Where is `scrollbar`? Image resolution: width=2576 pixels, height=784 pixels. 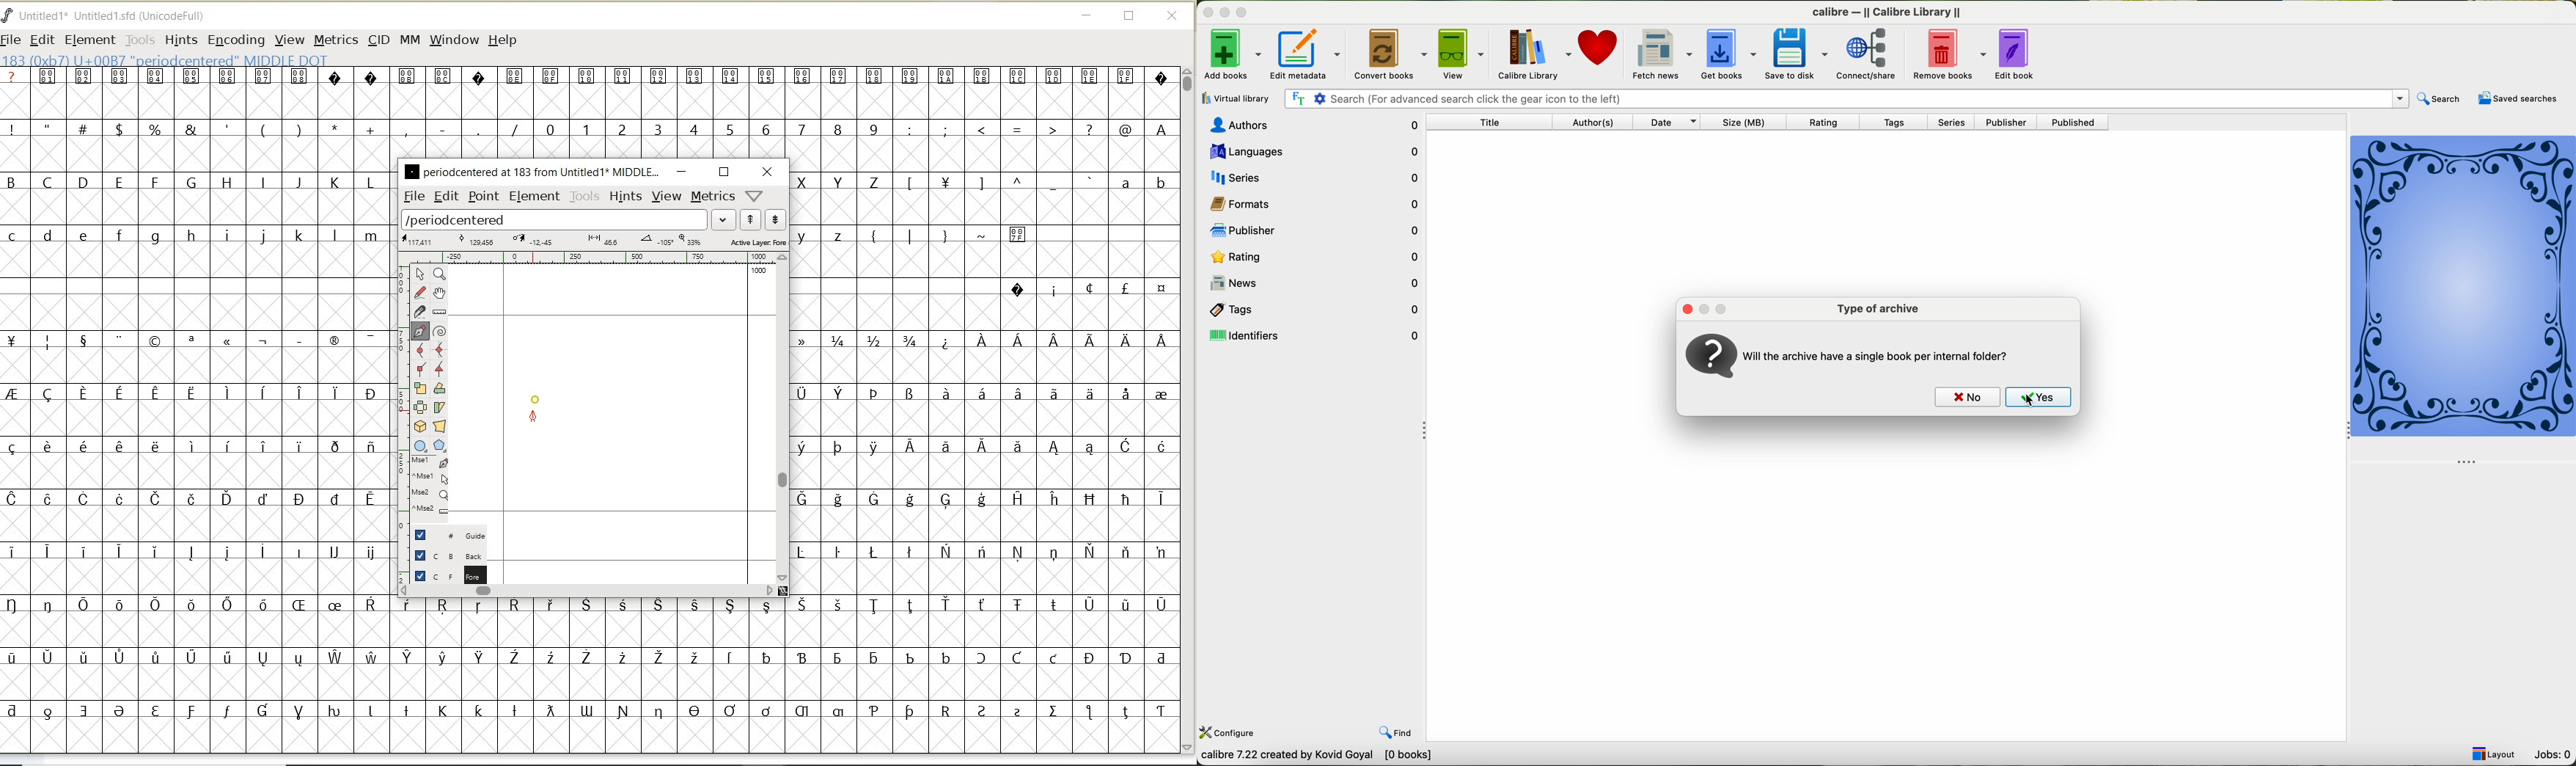 scrollbar is located at coordinates (784, 417).